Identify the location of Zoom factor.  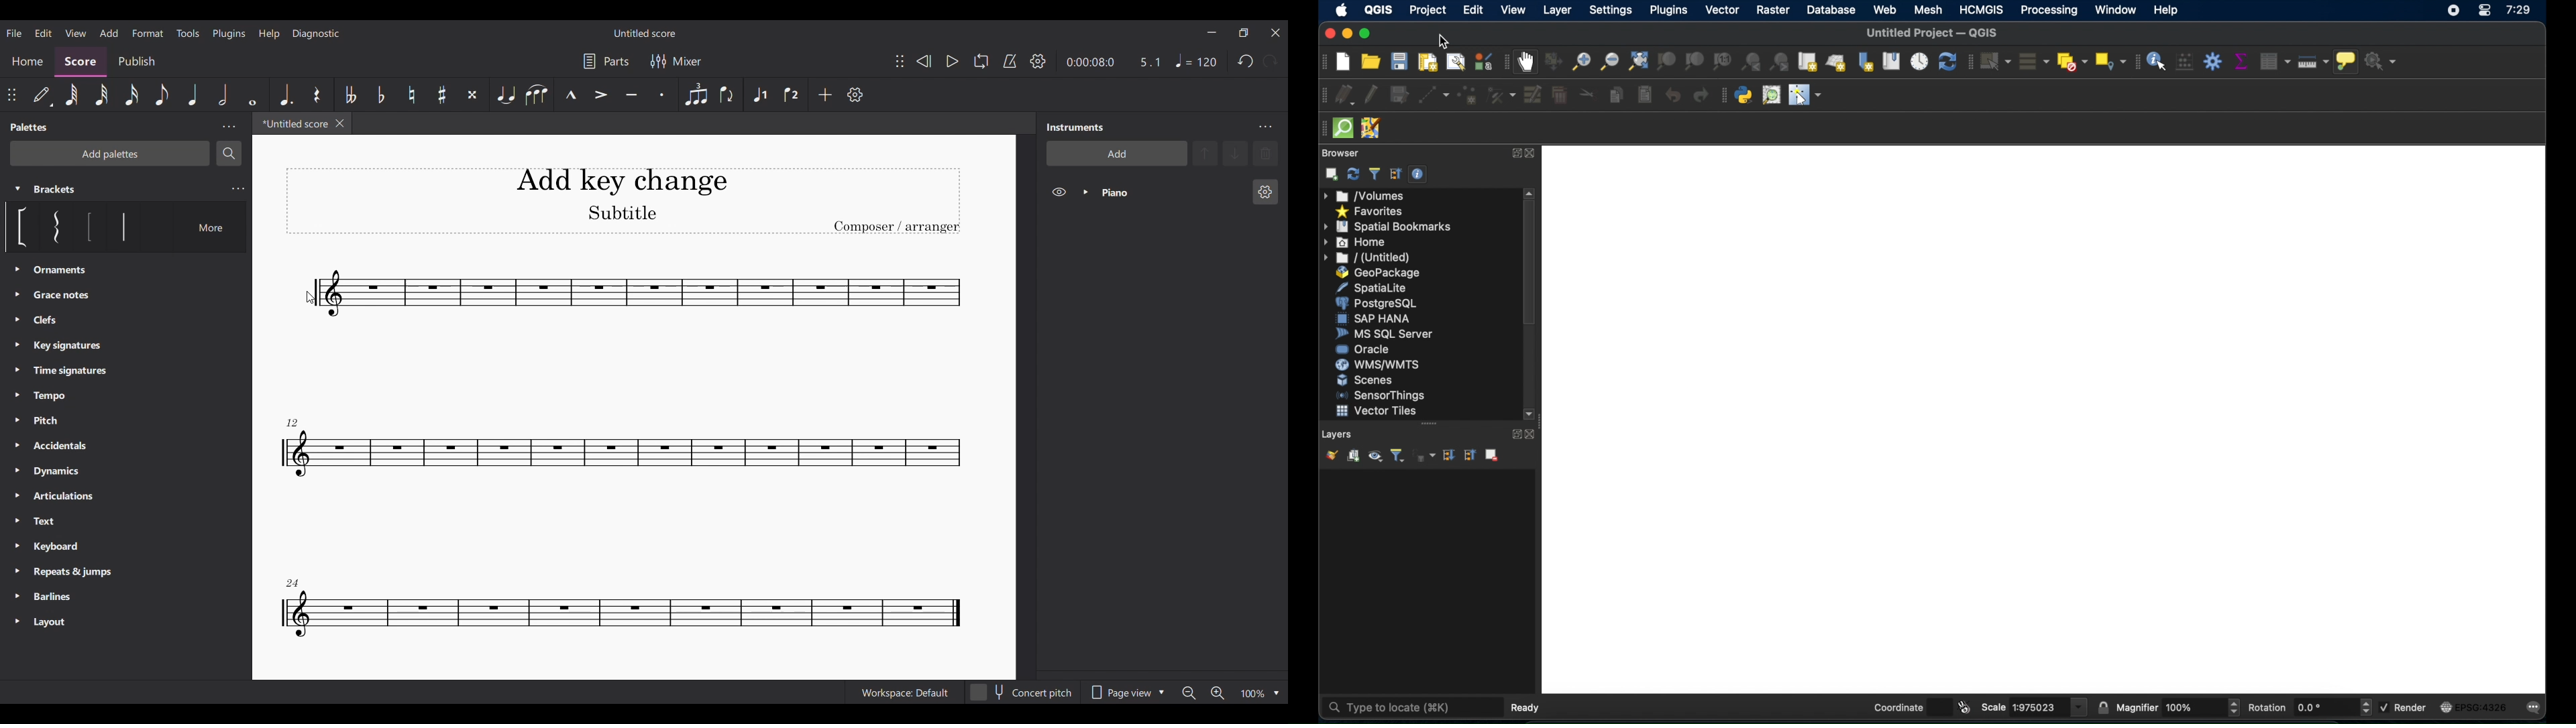
(1254, 695).